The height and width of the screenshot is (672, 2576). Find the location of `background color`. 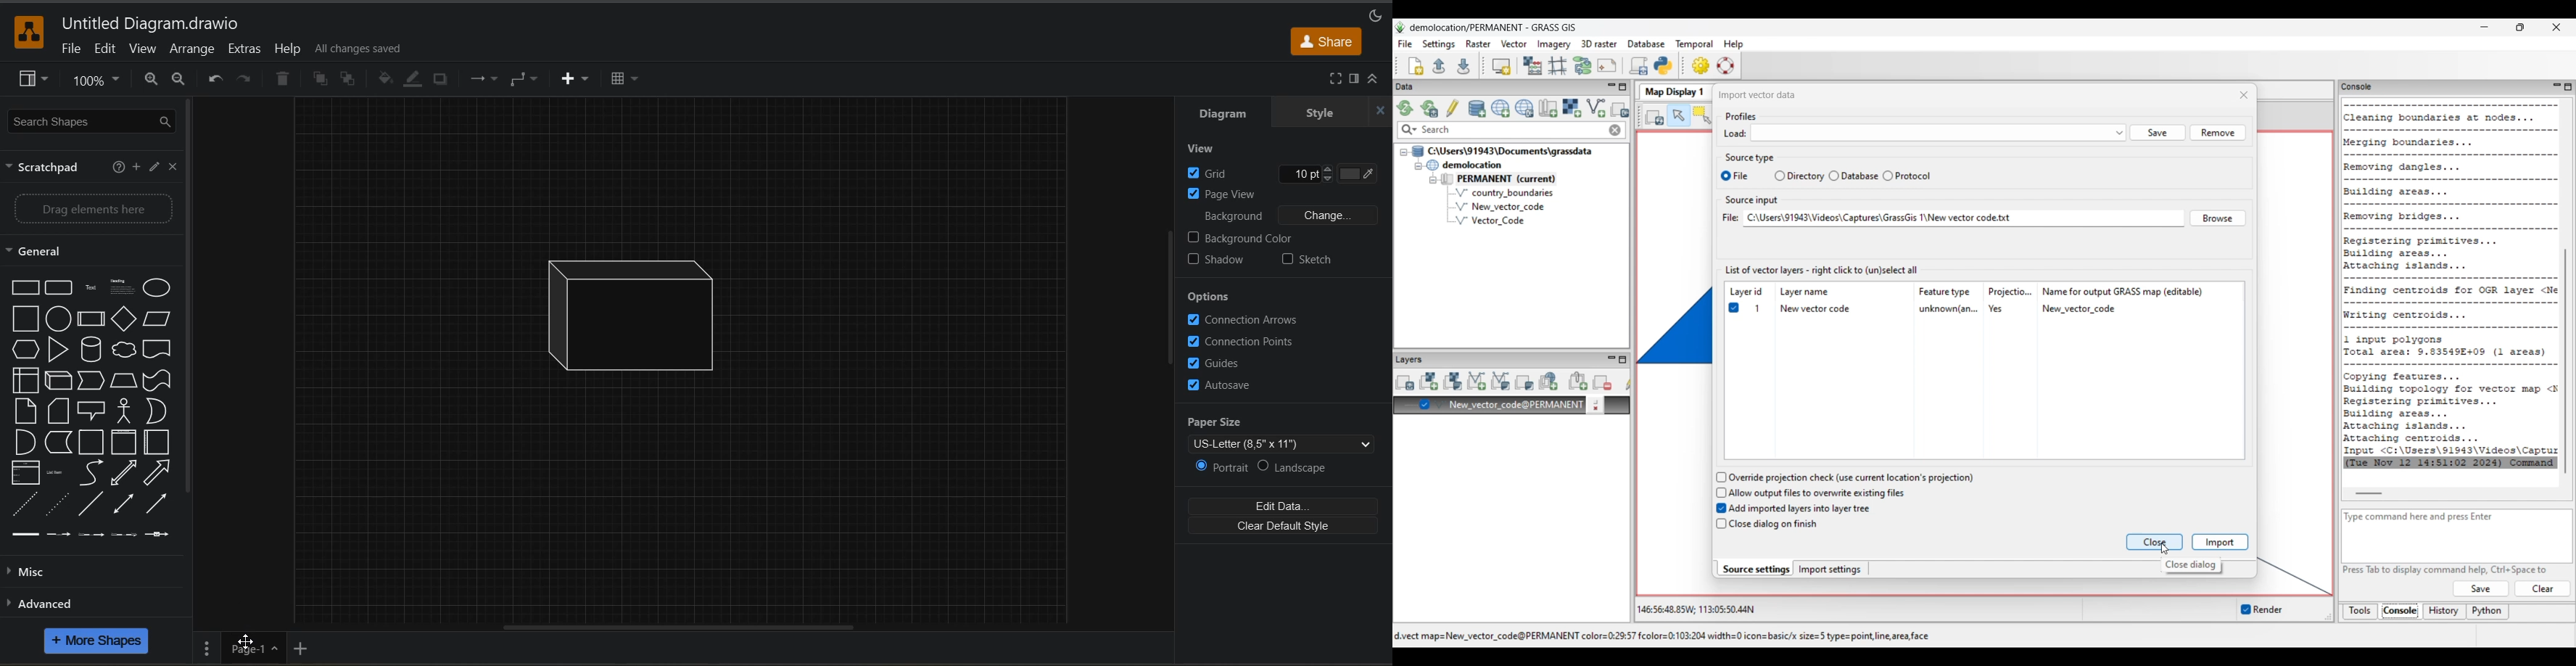

background color is located at coordinates (1289, 237).